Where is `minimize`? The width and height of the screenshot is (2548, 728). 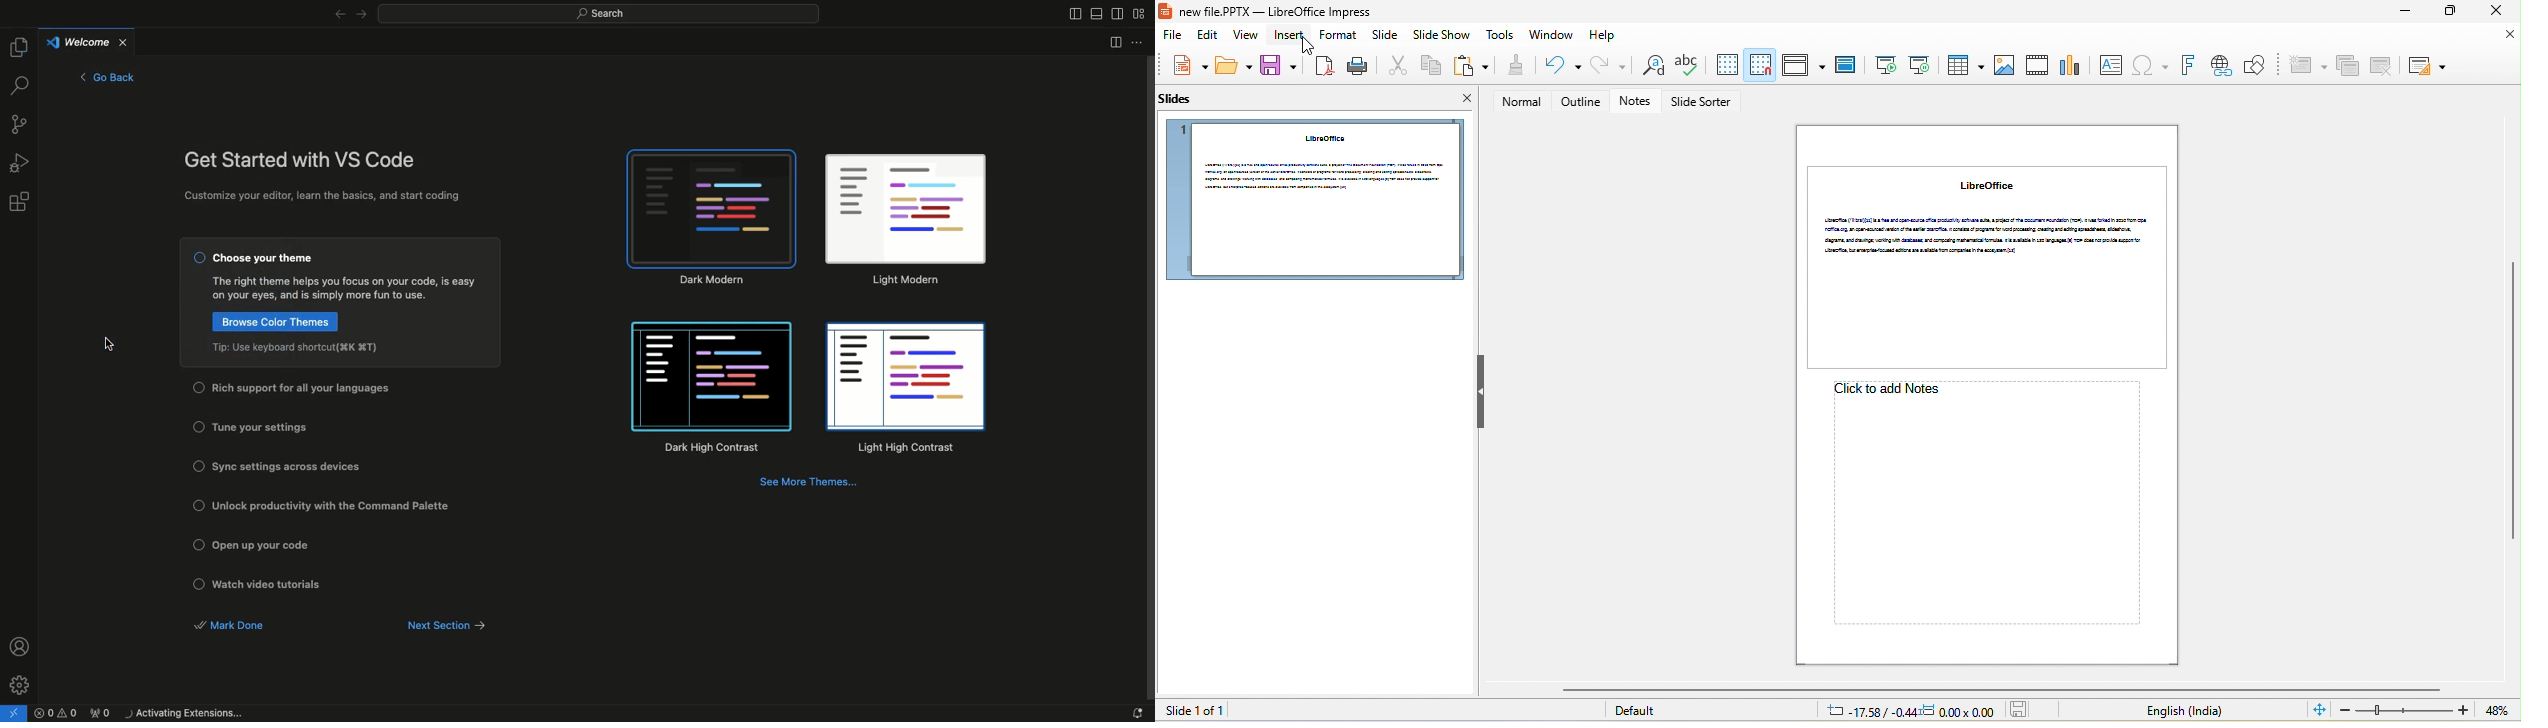
minimize is located at coordinates (2401, 13).